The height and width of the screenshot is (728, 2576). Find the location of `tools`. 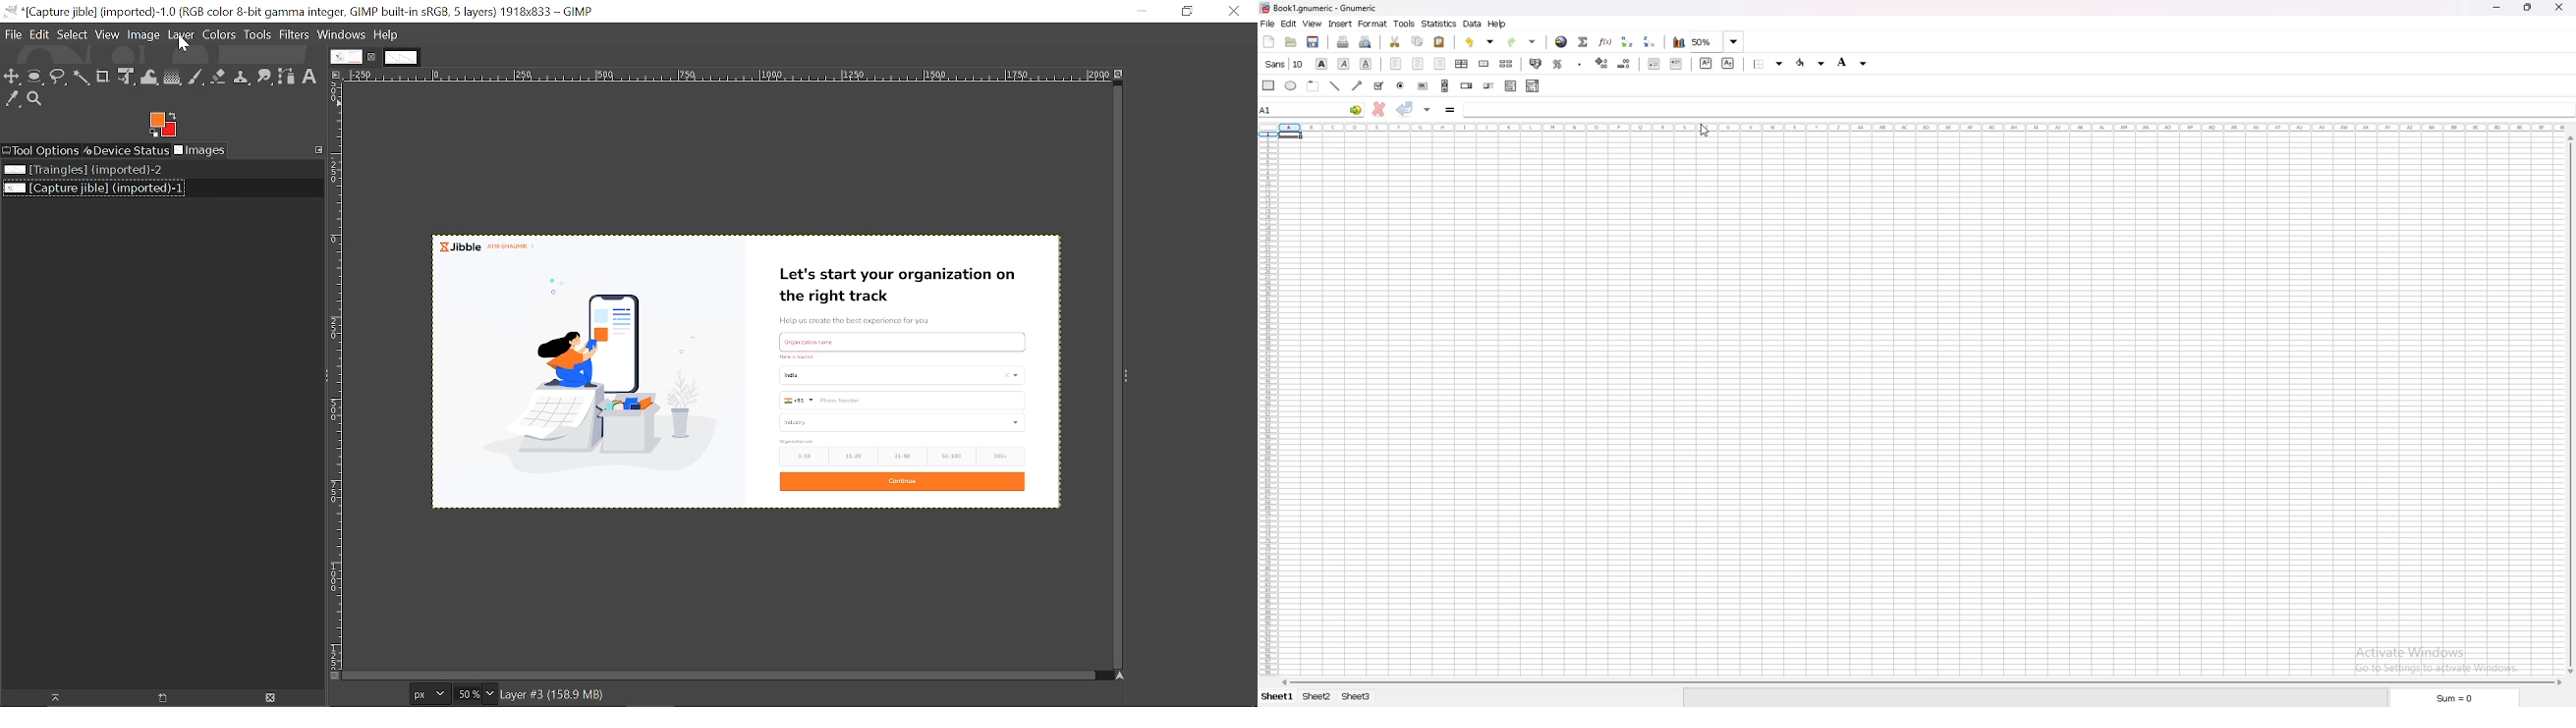

tools is located at coordinates (1405, 23).